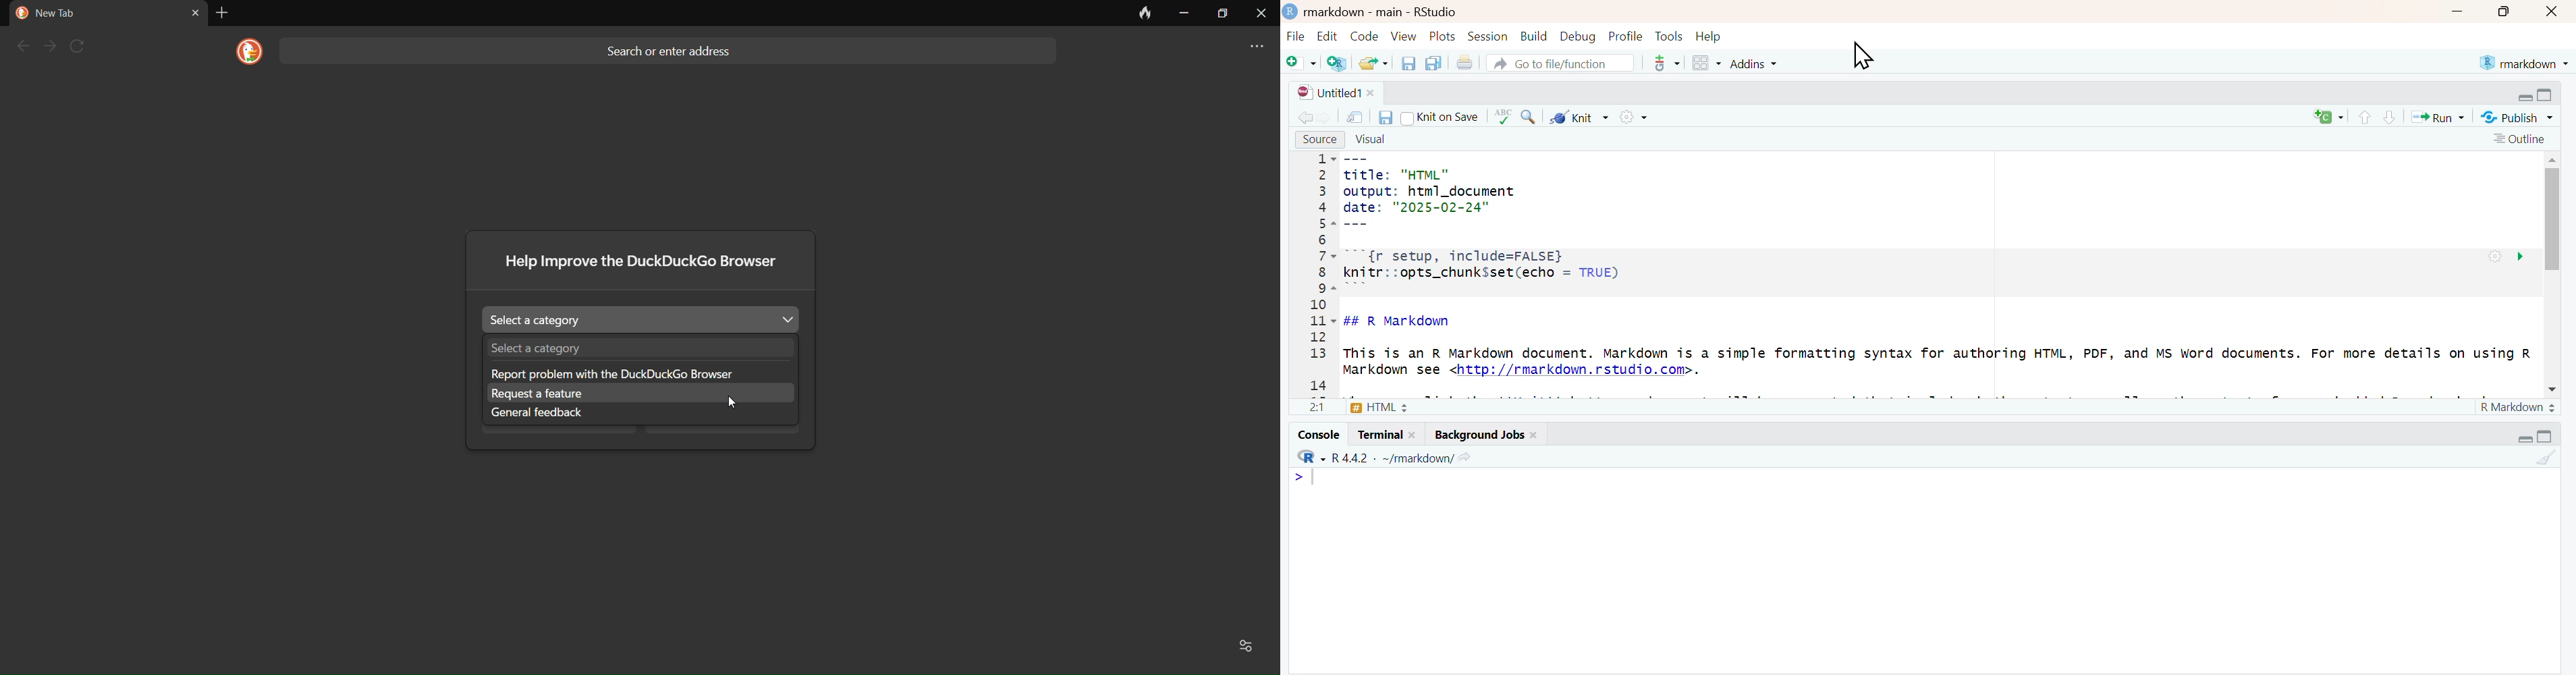 The height and width of the screenshot is (700, 2576). Describe the element at coordinates (1435, 63) in the screenshot. I see `Save all open documents` at that location.